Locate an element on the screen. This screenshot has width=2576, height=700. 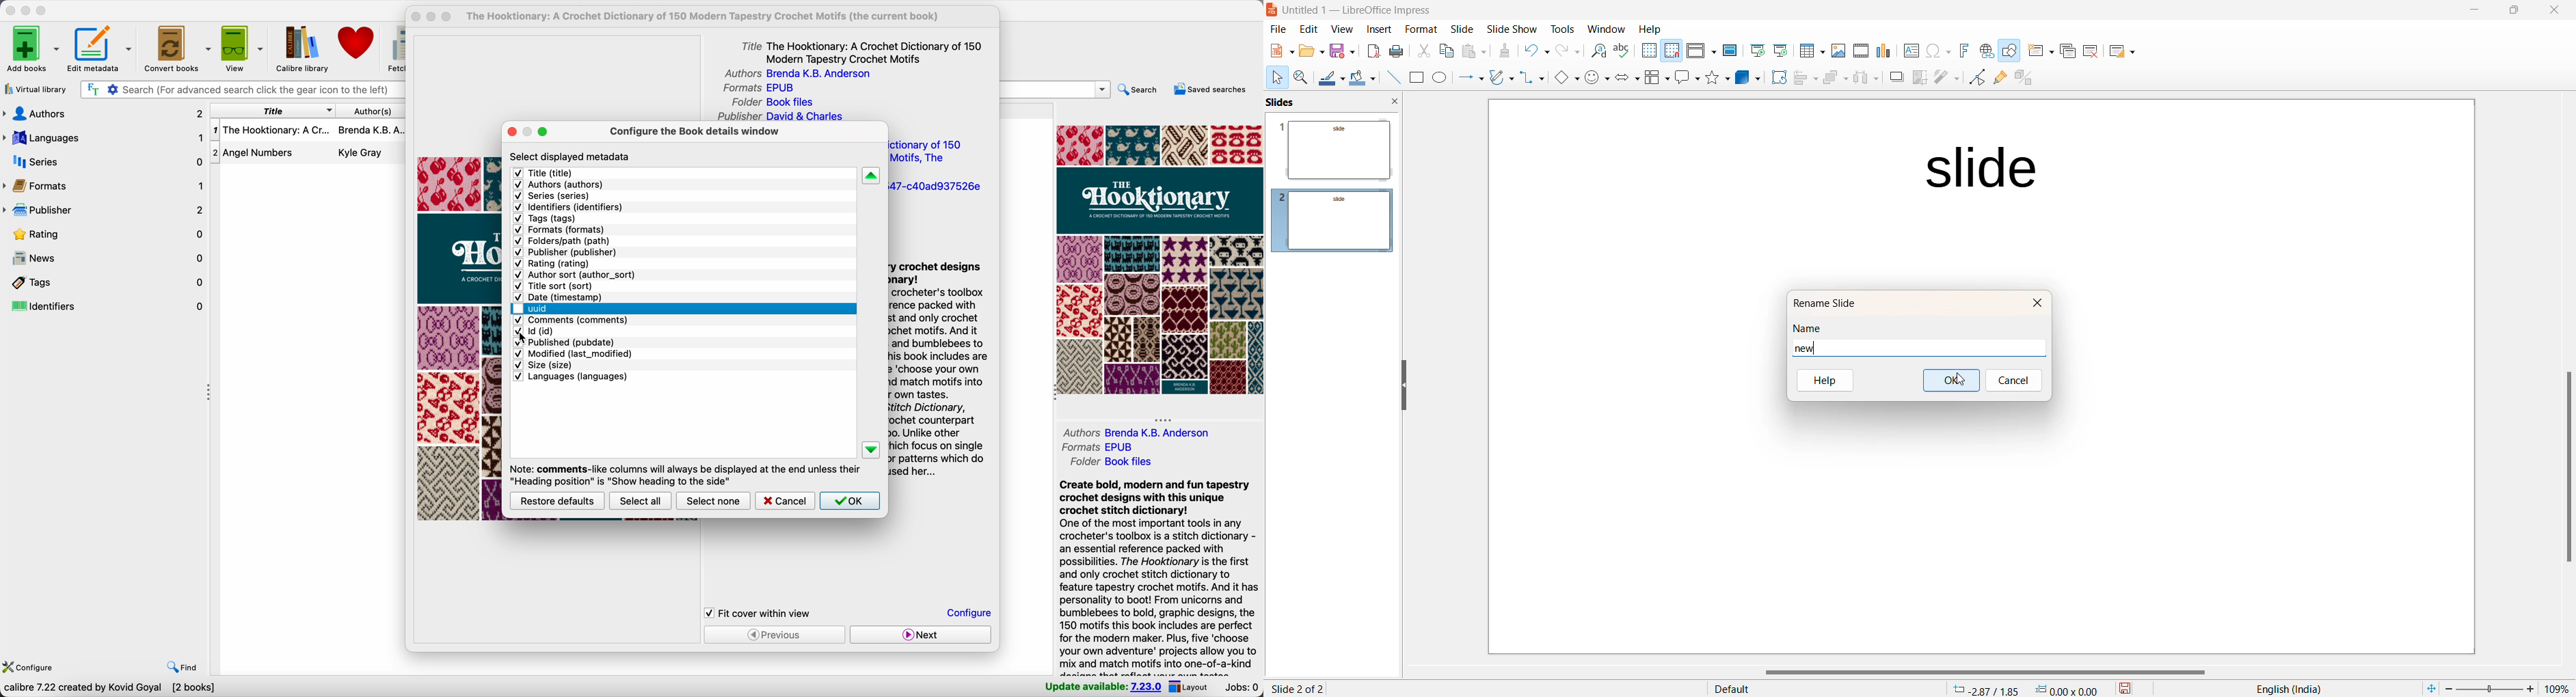
view is located at coordinates (242, 48).